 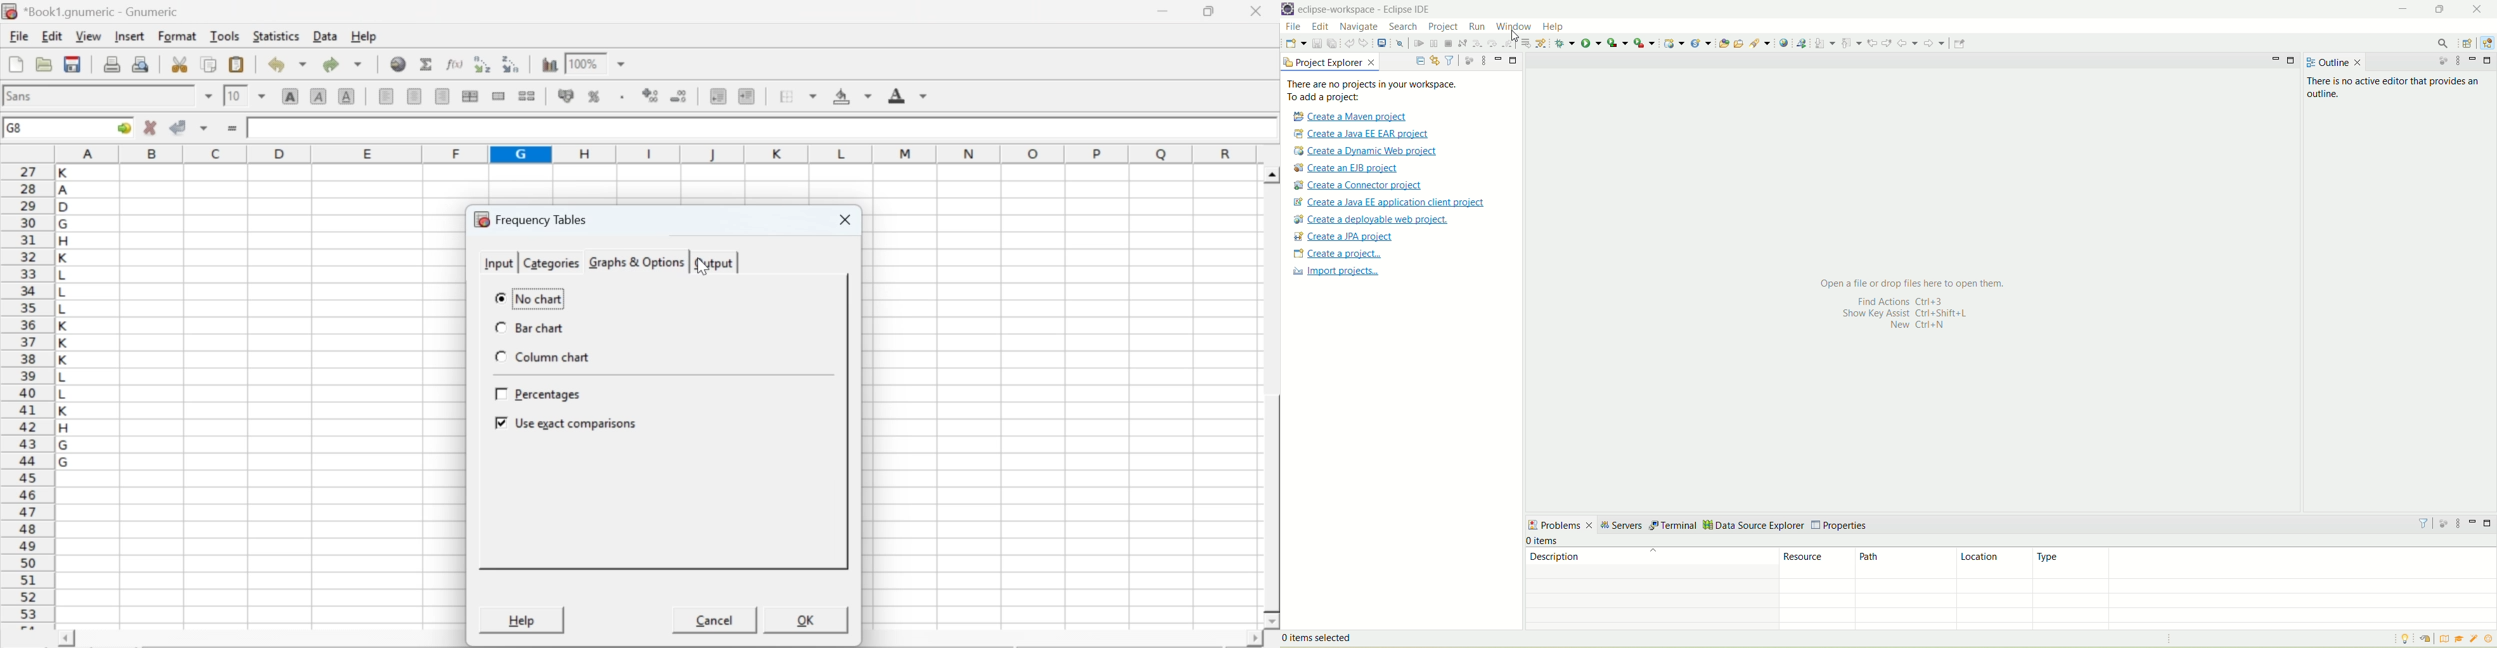 What do you see at coordinates (1450, 60) in the screenshot?
I see `filter` at bounding box center [1450, 60].